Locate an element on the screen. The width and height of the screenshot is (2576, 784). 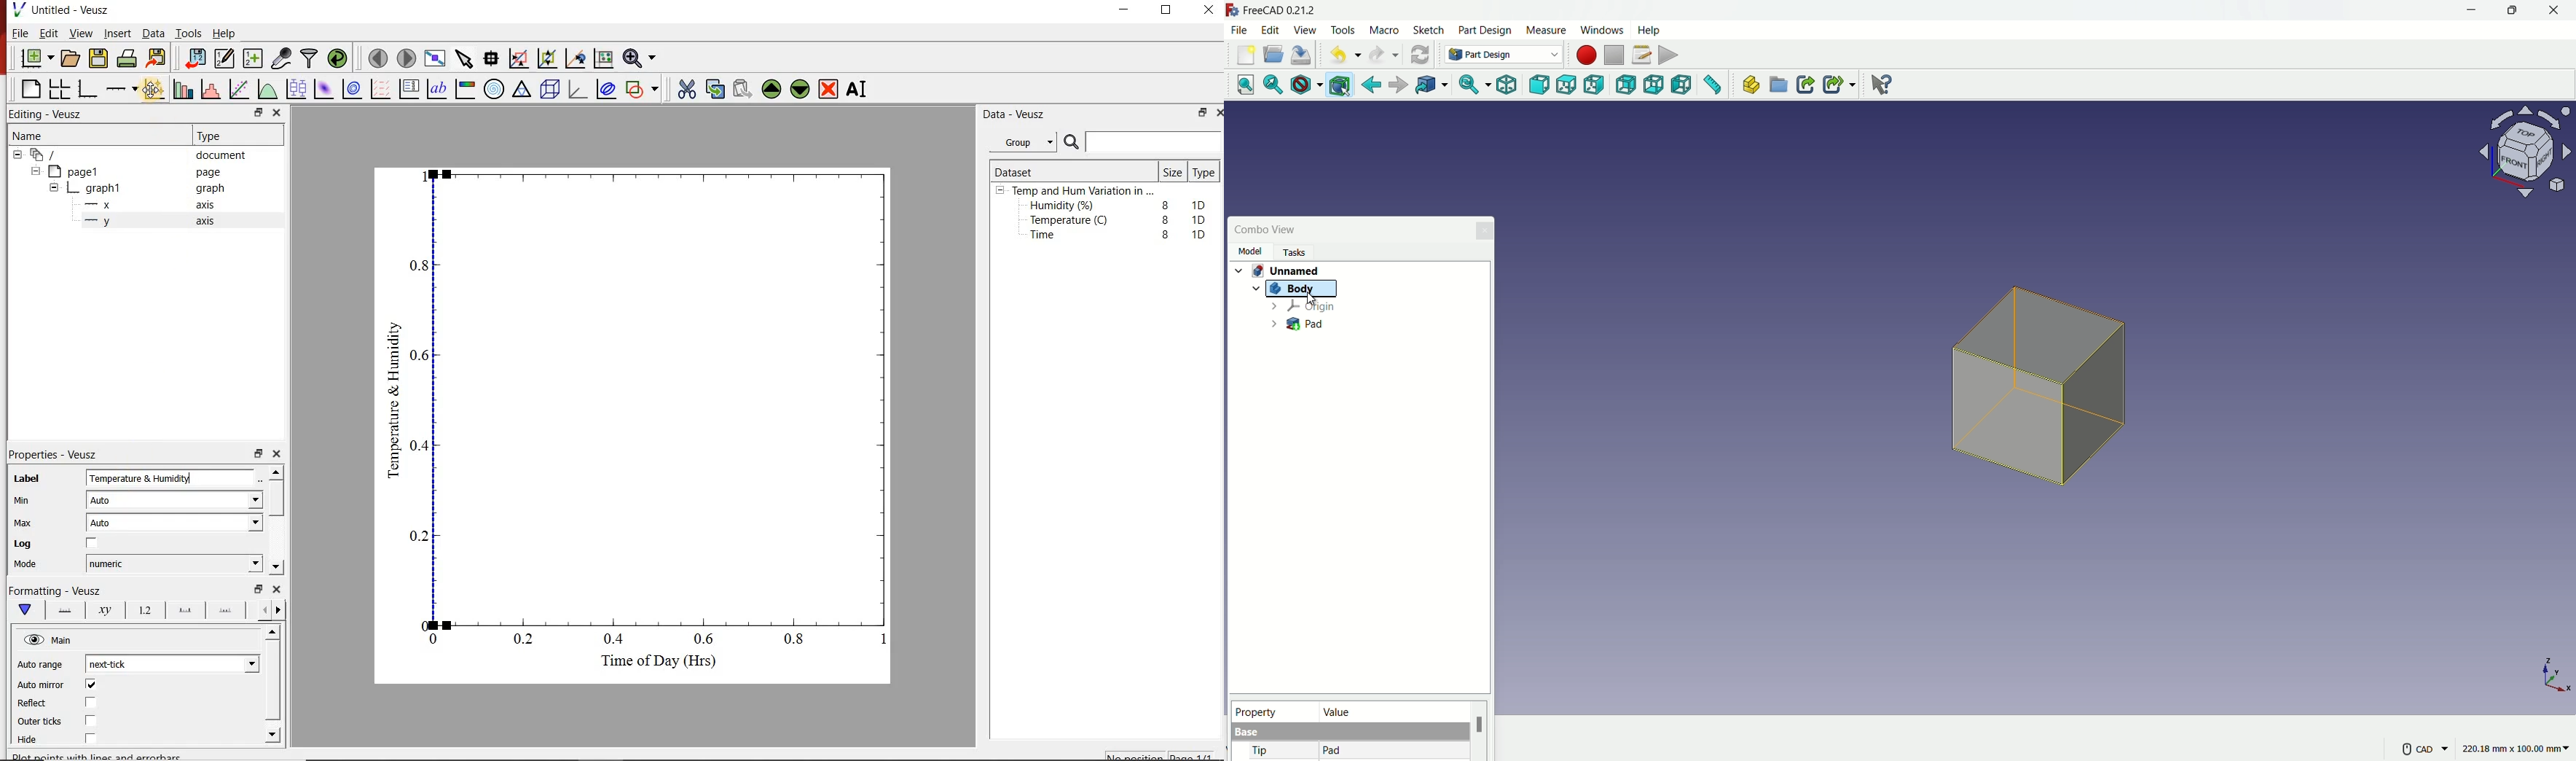
main formatting is located at coordinates (26, 611).